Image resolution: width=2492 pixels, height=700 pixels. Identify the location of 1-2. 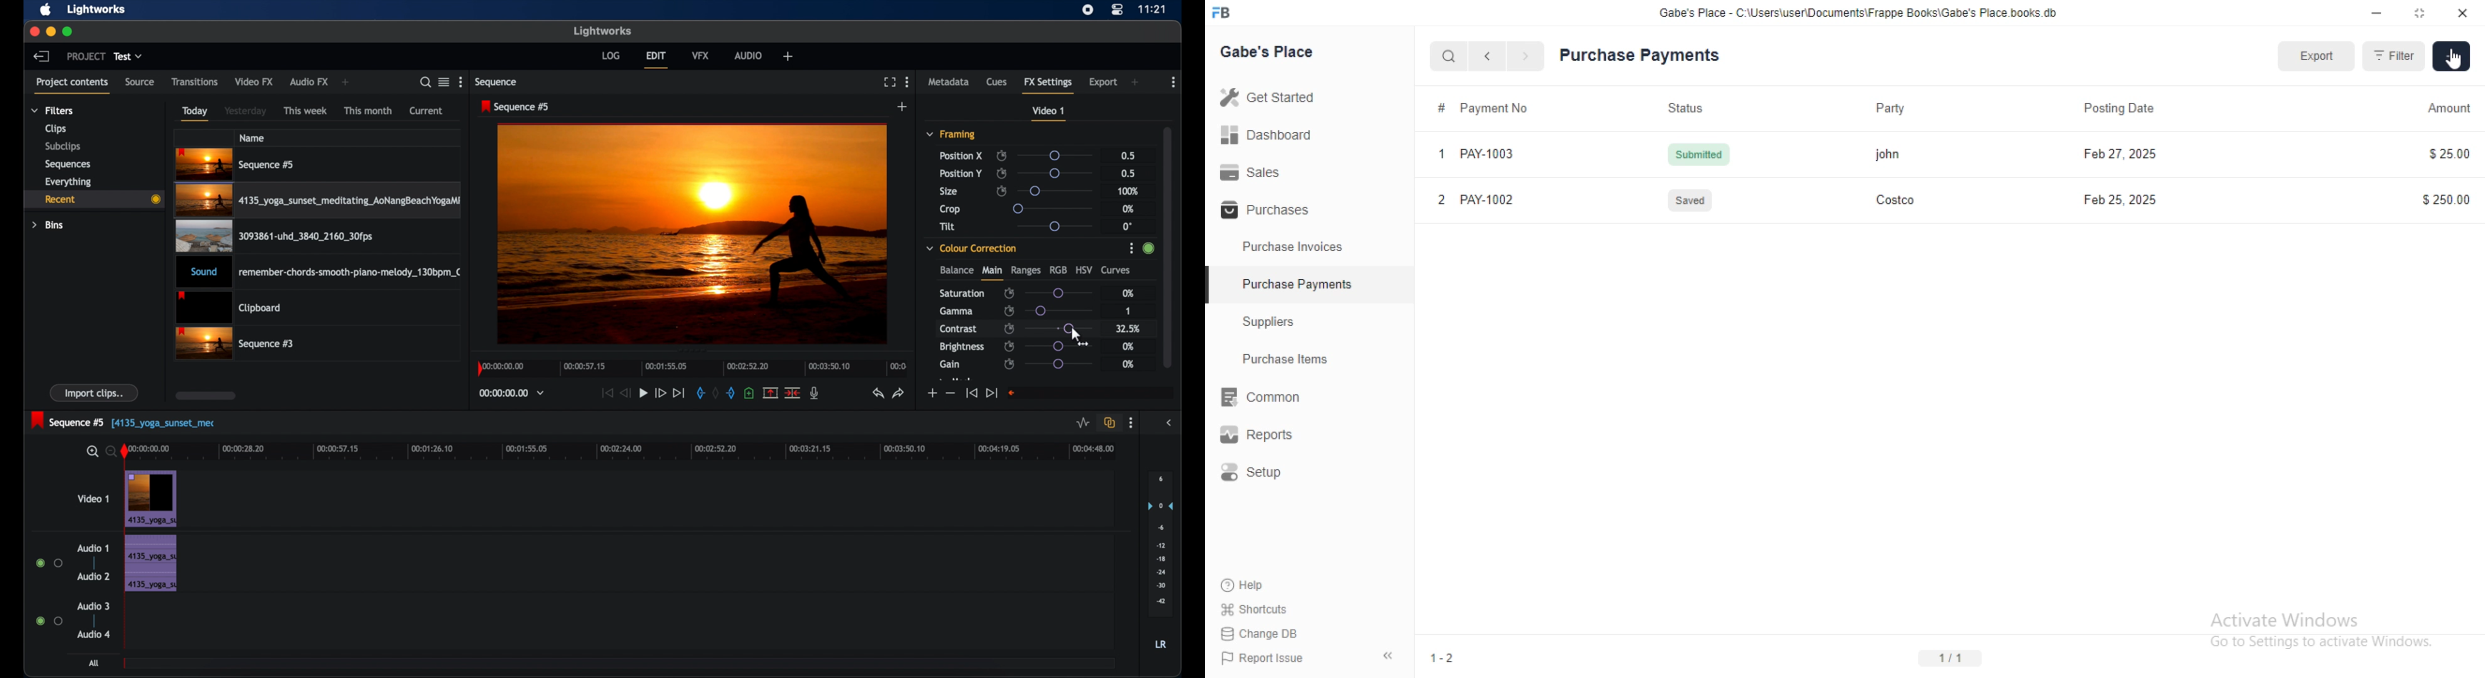
(1443, 657).